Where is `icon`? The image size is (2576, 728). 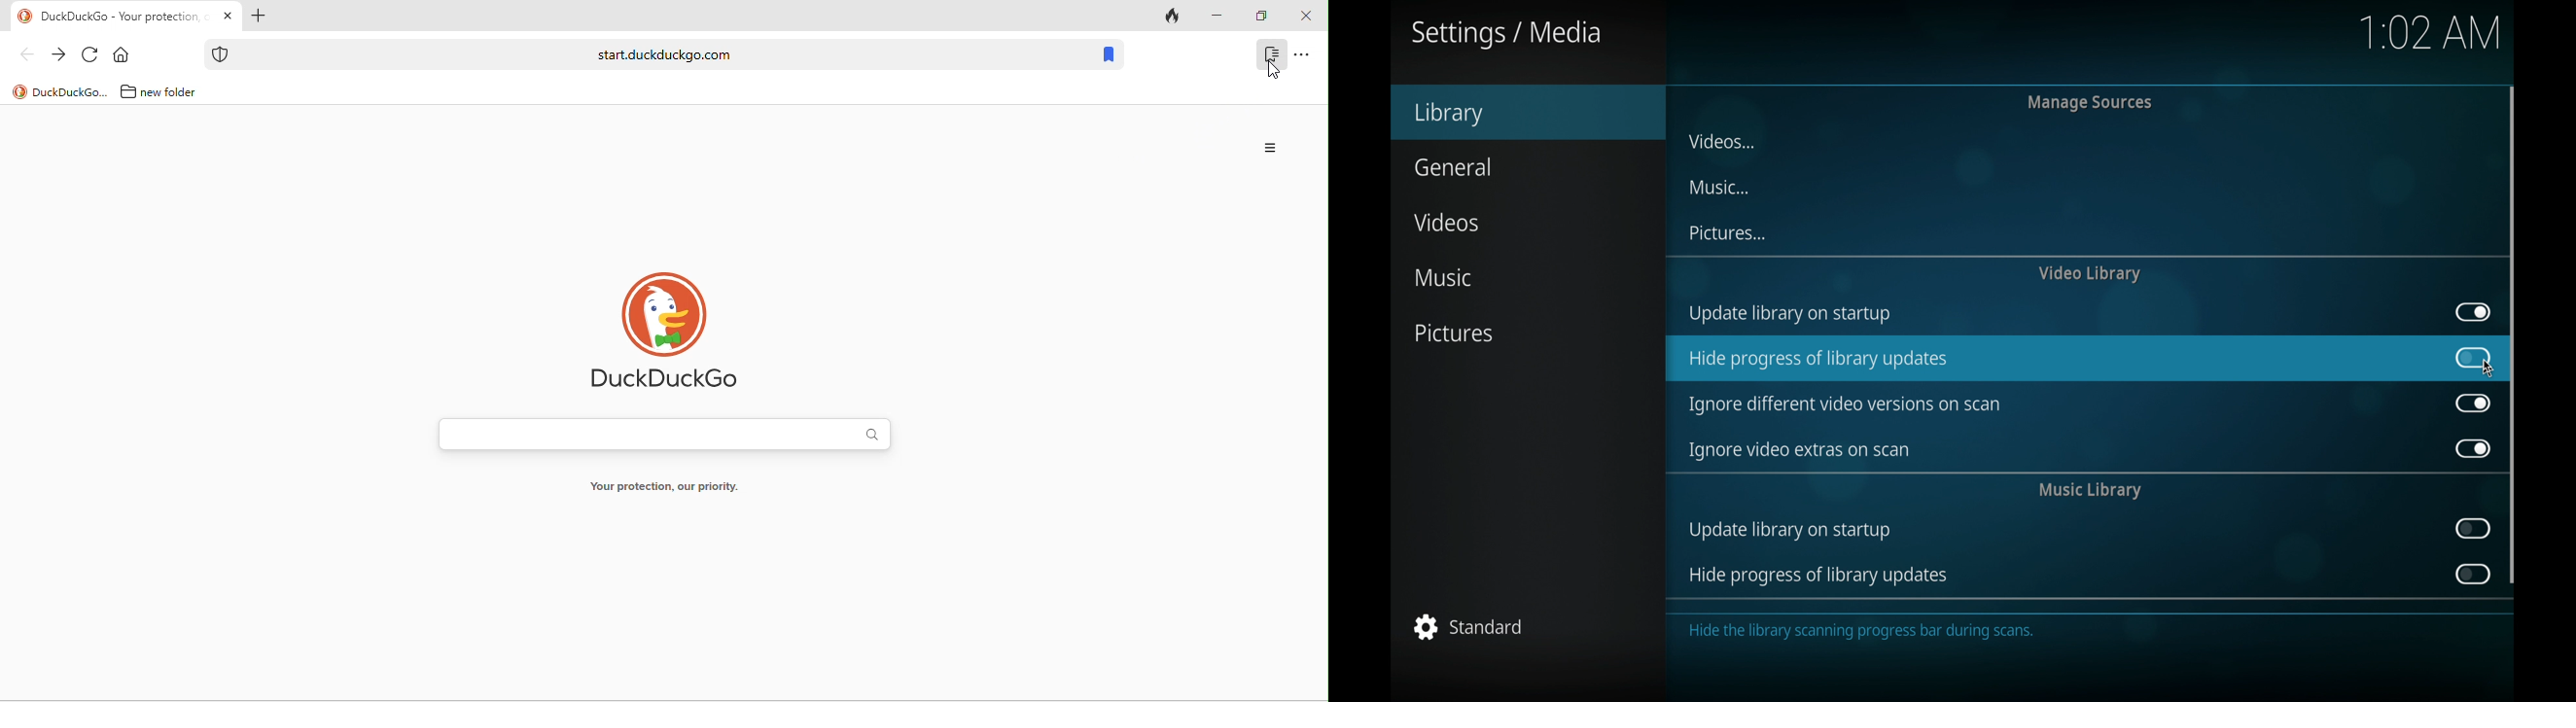 icon is located at coordinates (221, 54).